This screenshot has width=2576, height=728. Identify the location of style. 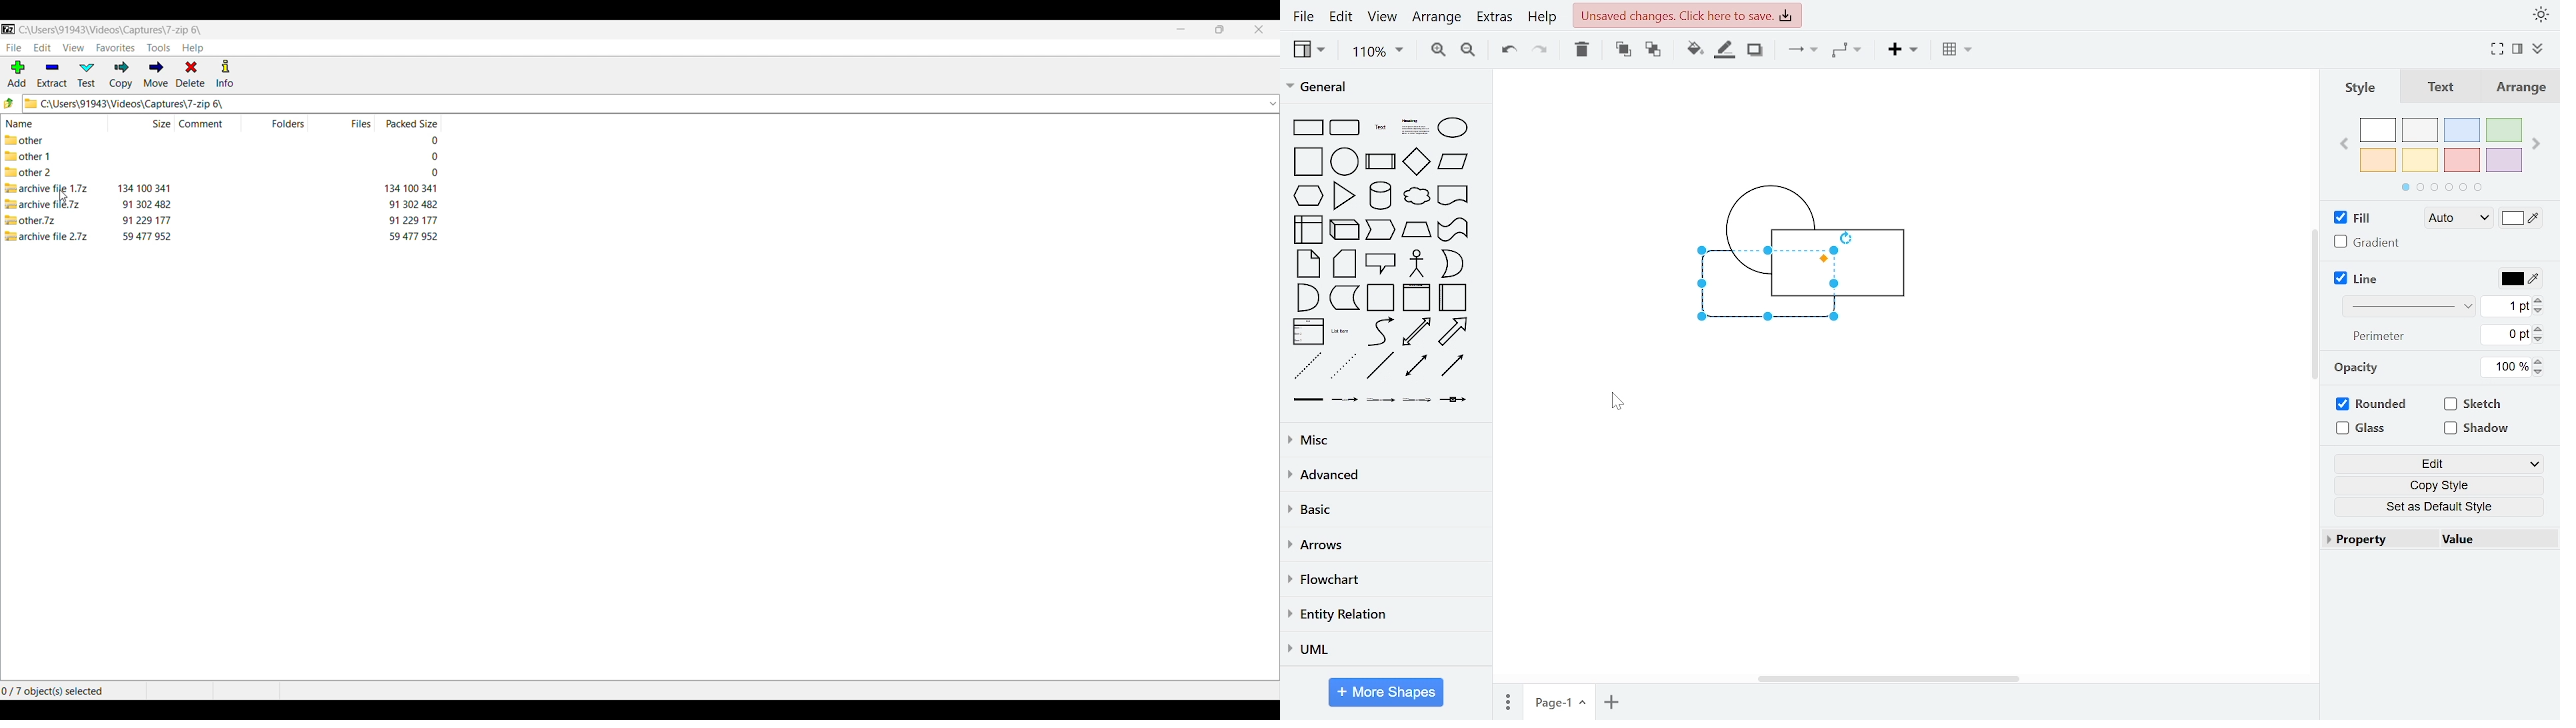
(2363, 89).